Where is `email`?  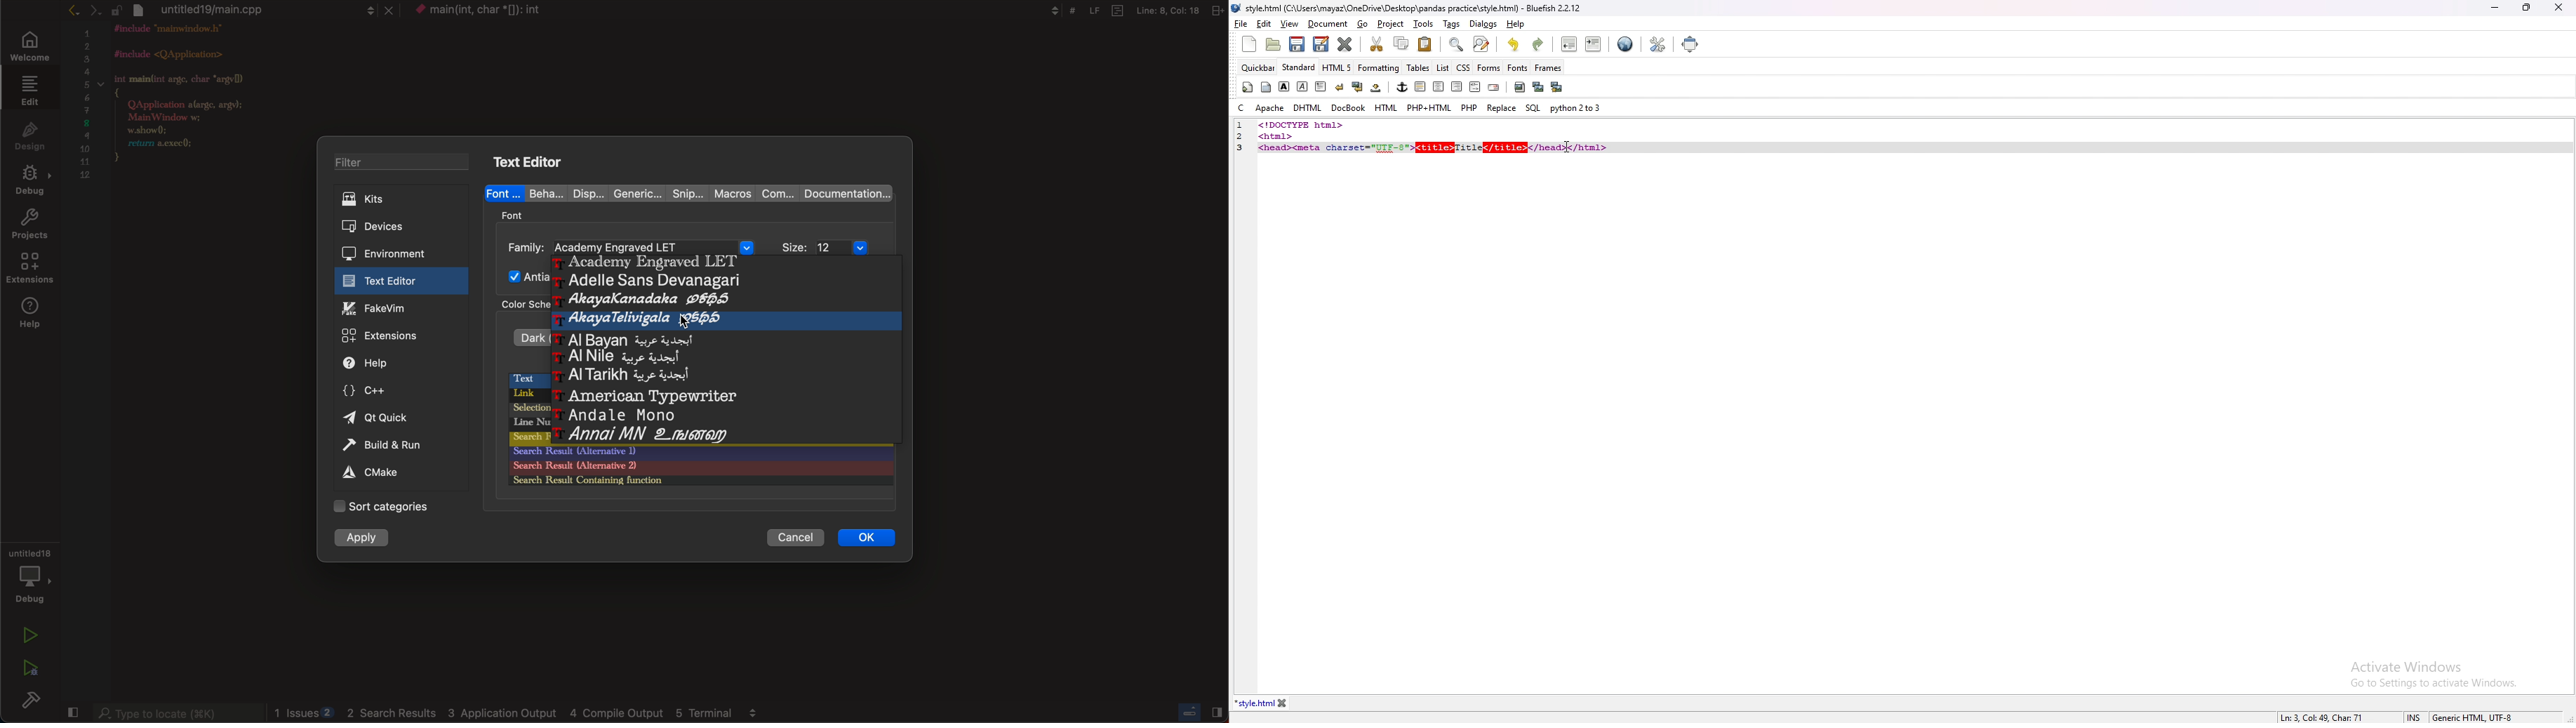
email is located at coordinates (1493, 88).